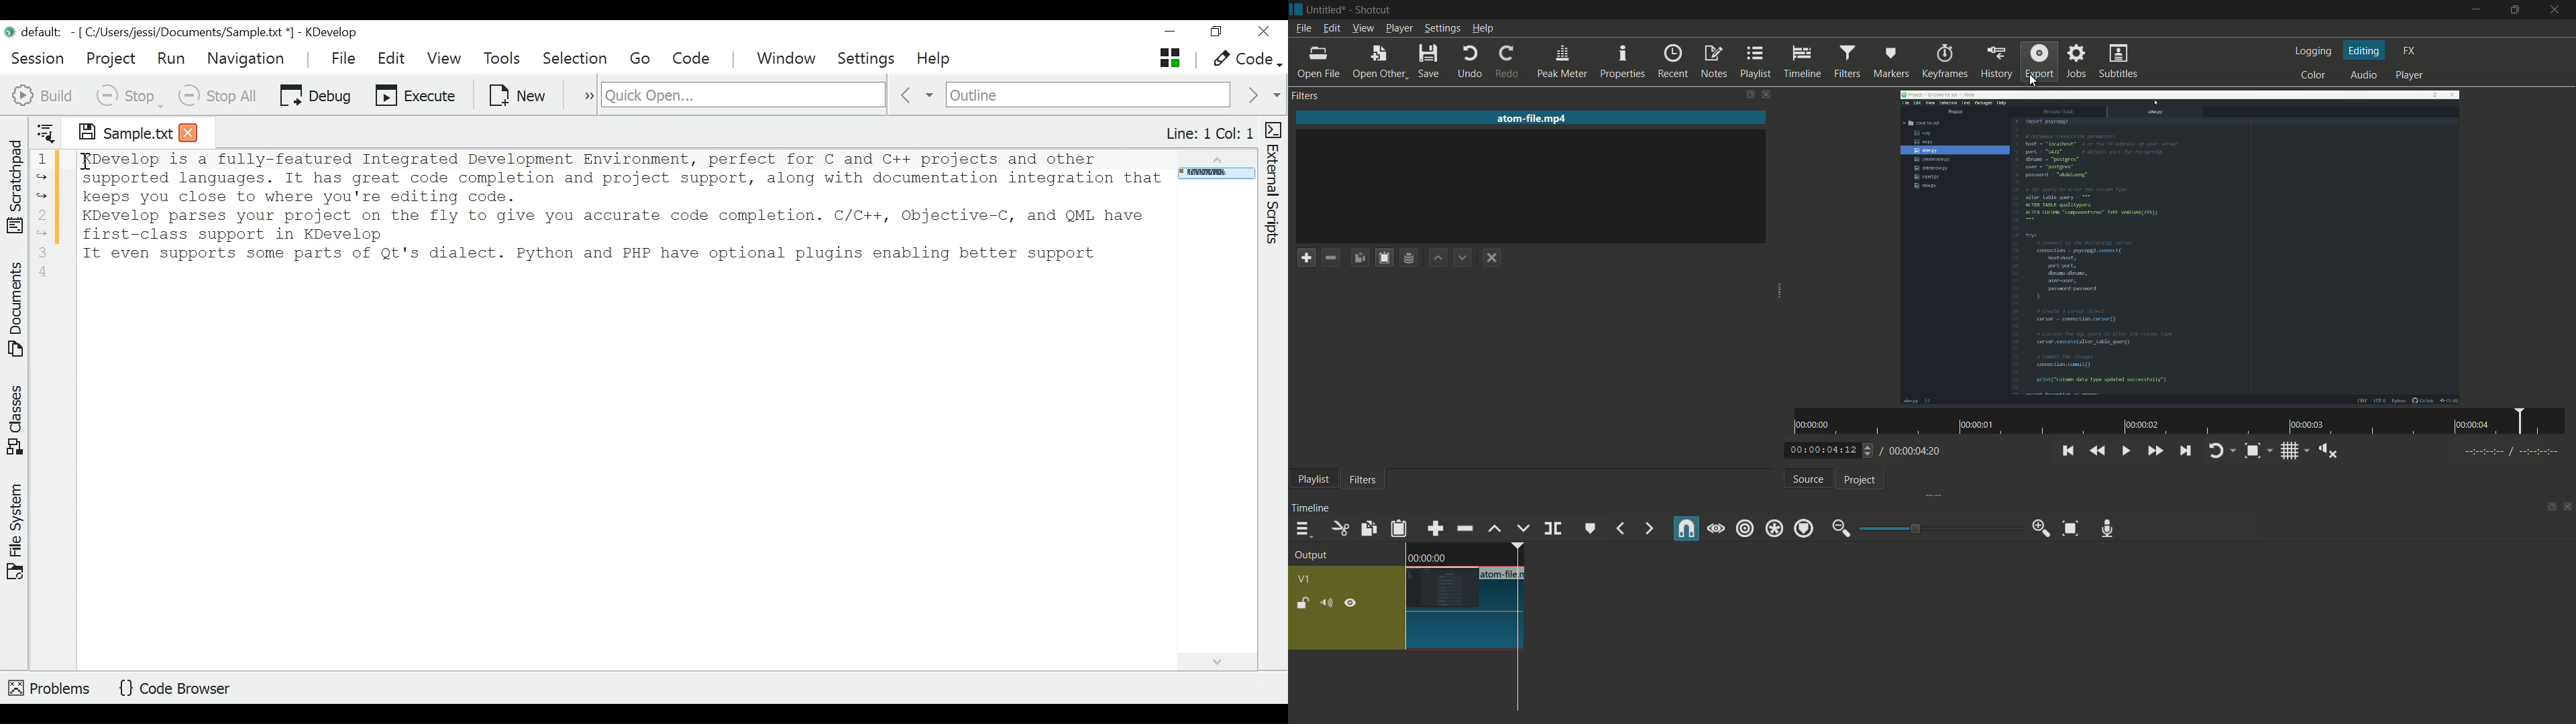  Describe the element at coordinates (2517, 10) in the screenshot. I see `maximize` at that location.